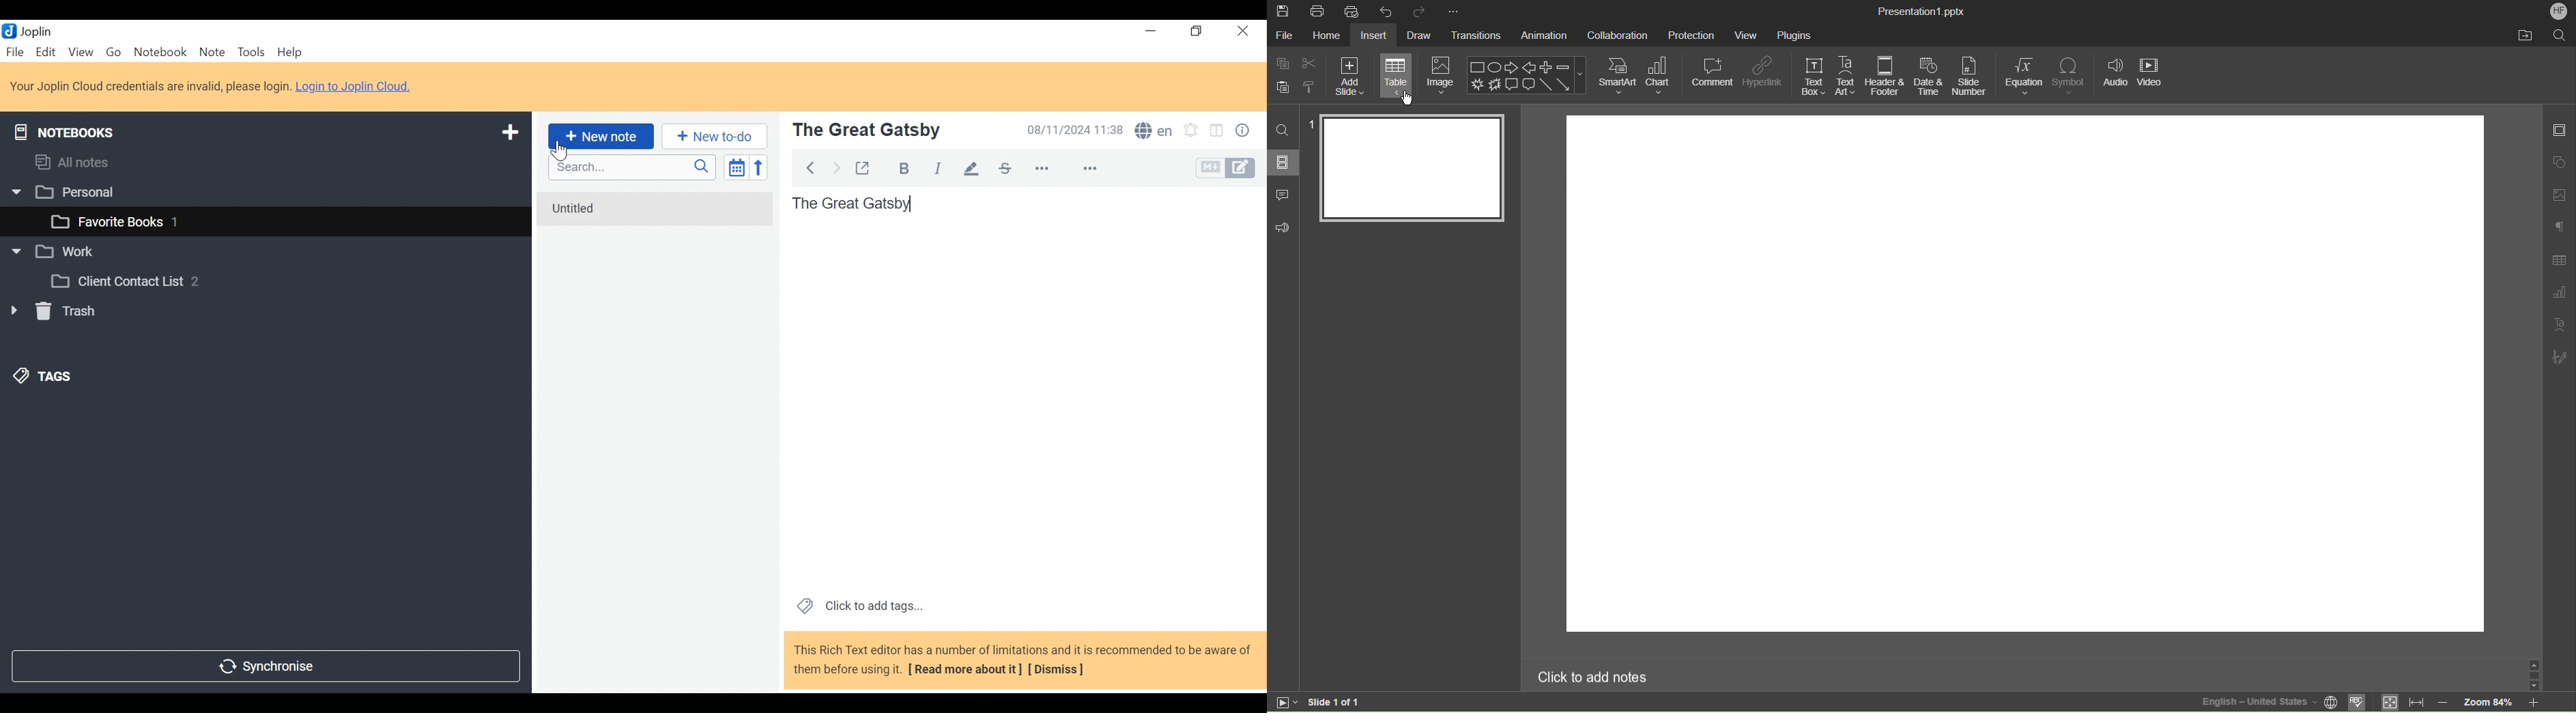 Image resolution: width=2576 pixels, height=728 pixels. I want to click on zoom in, so click(2532, 703).